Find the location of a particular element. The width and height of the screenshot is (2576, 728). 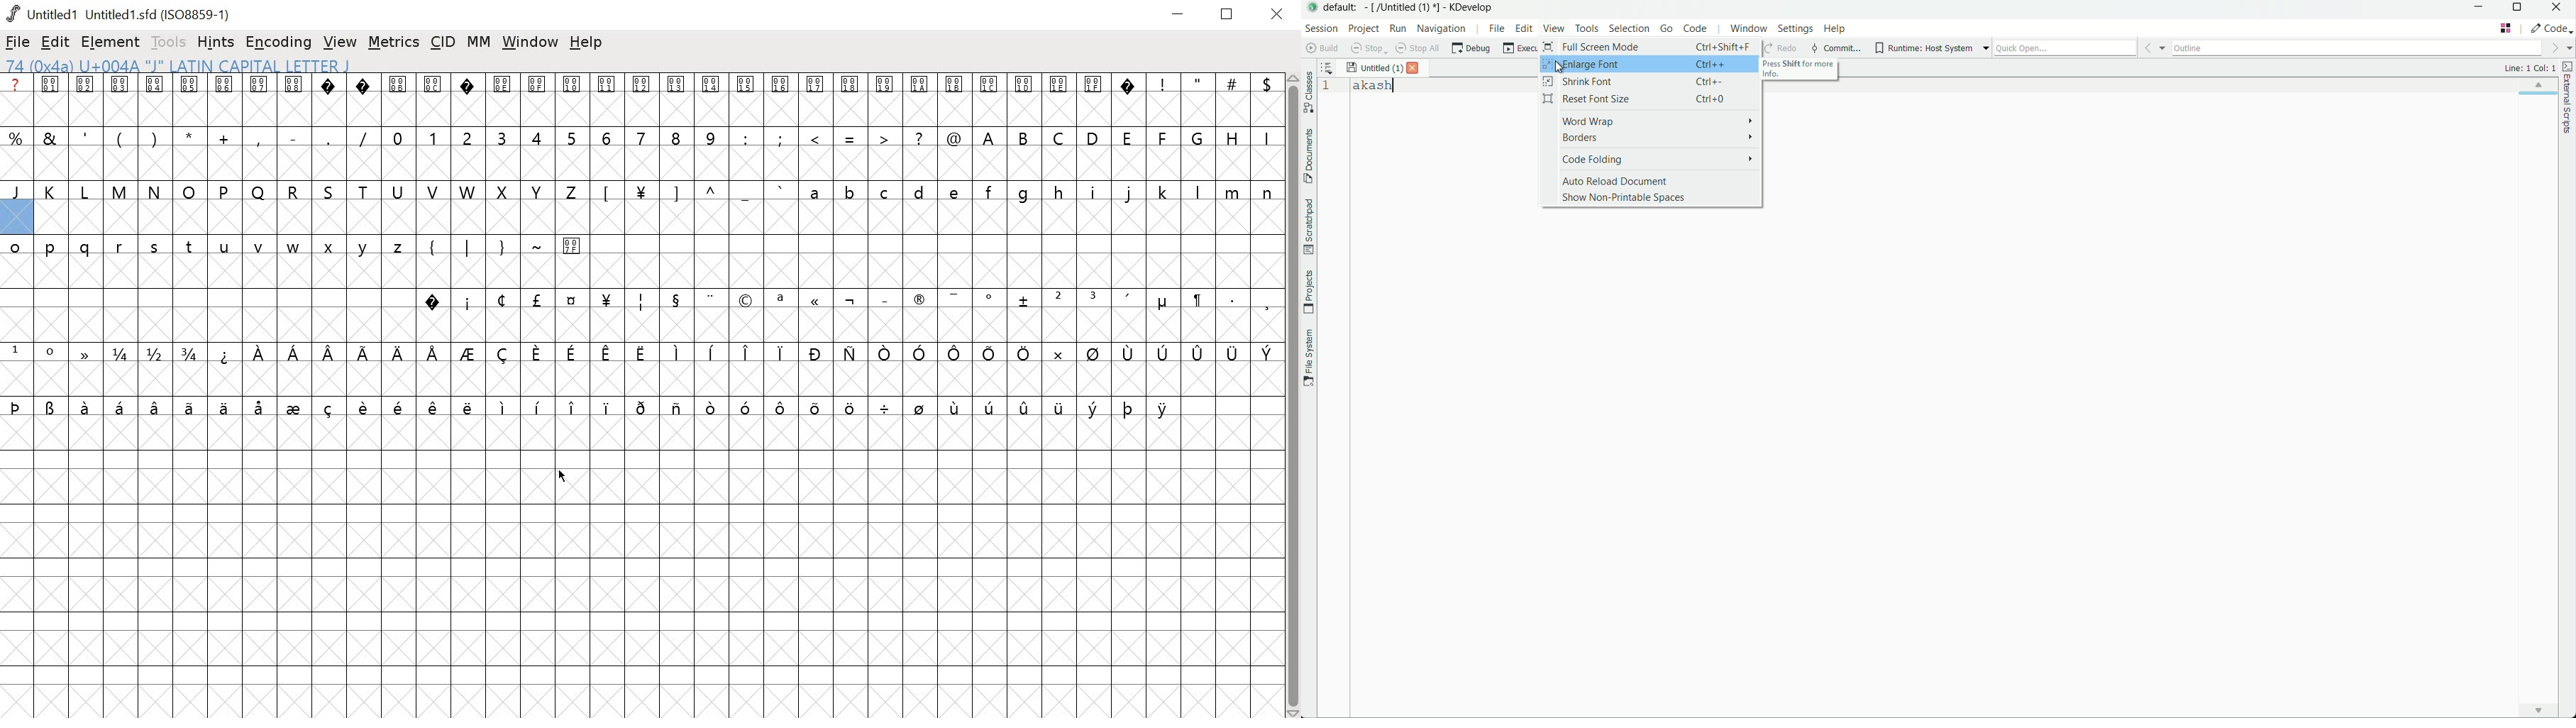

METRICS is located at coordinates (393, 43).